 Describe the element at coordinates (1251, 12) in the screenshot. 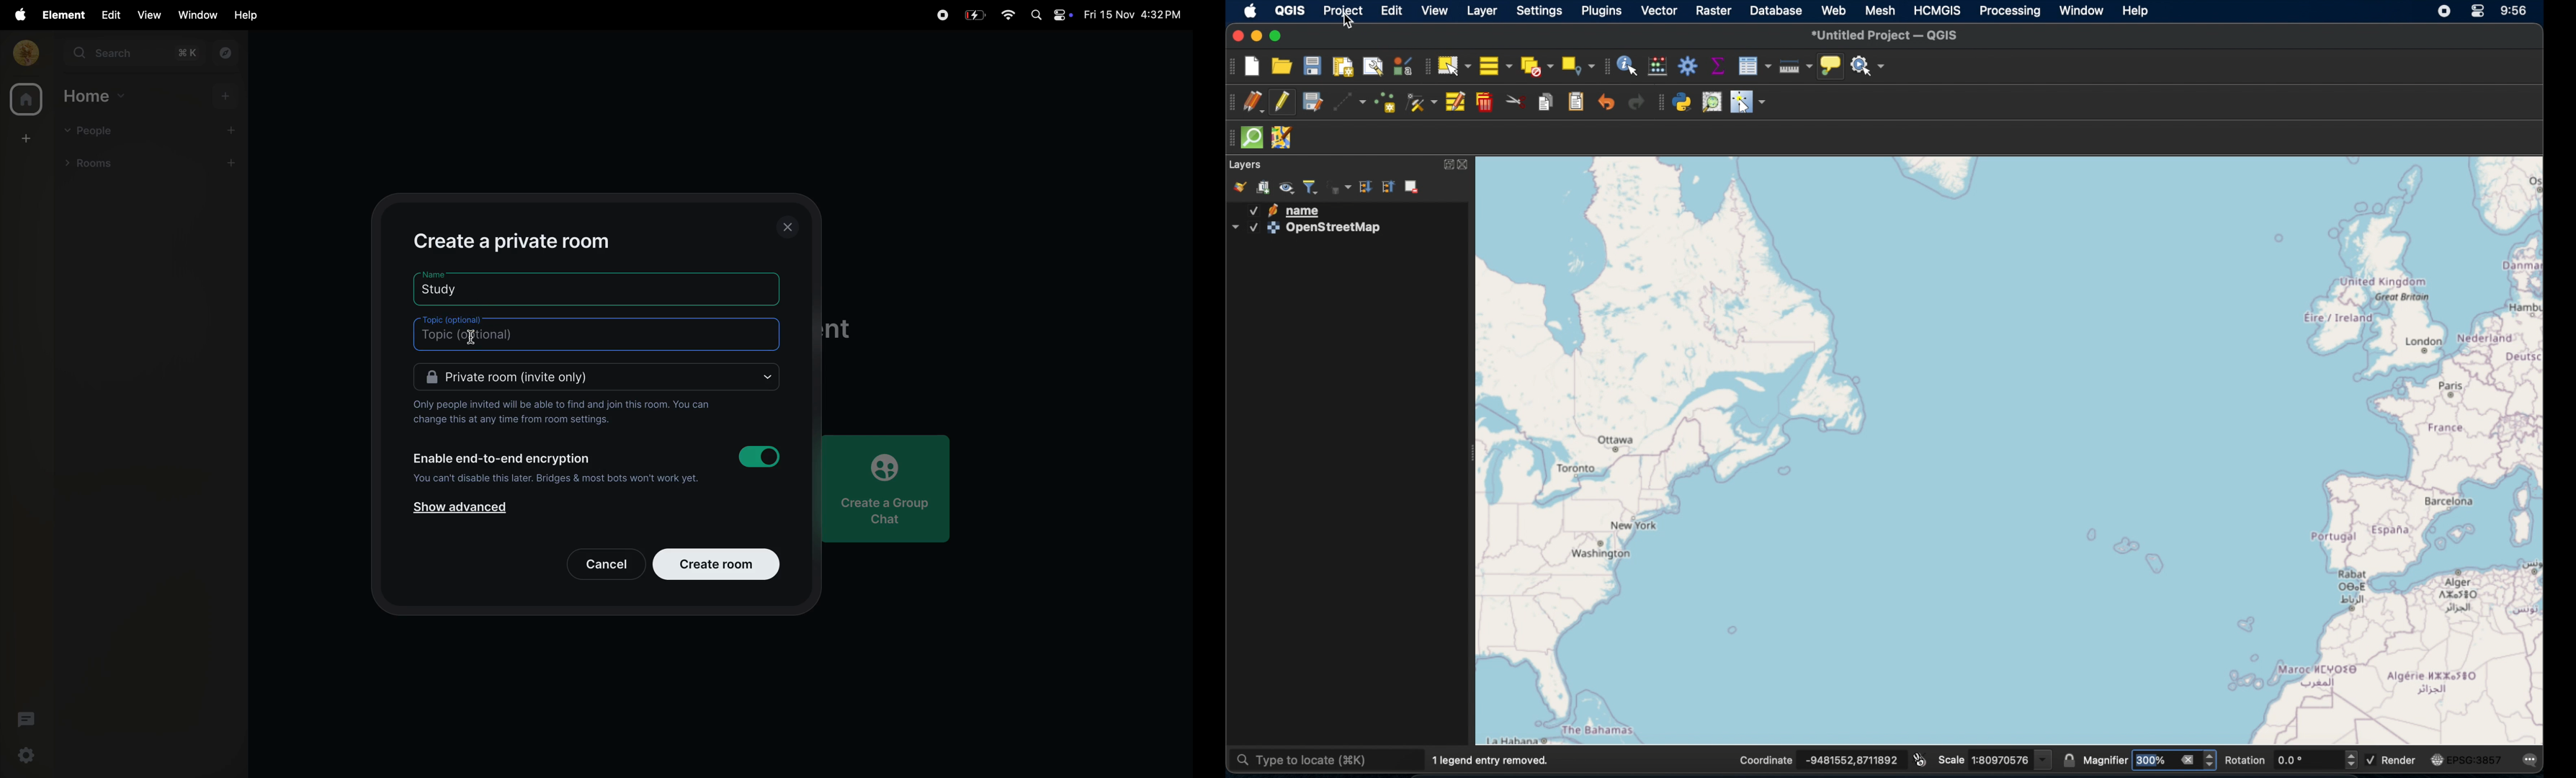

I see `apple icon` at that location.